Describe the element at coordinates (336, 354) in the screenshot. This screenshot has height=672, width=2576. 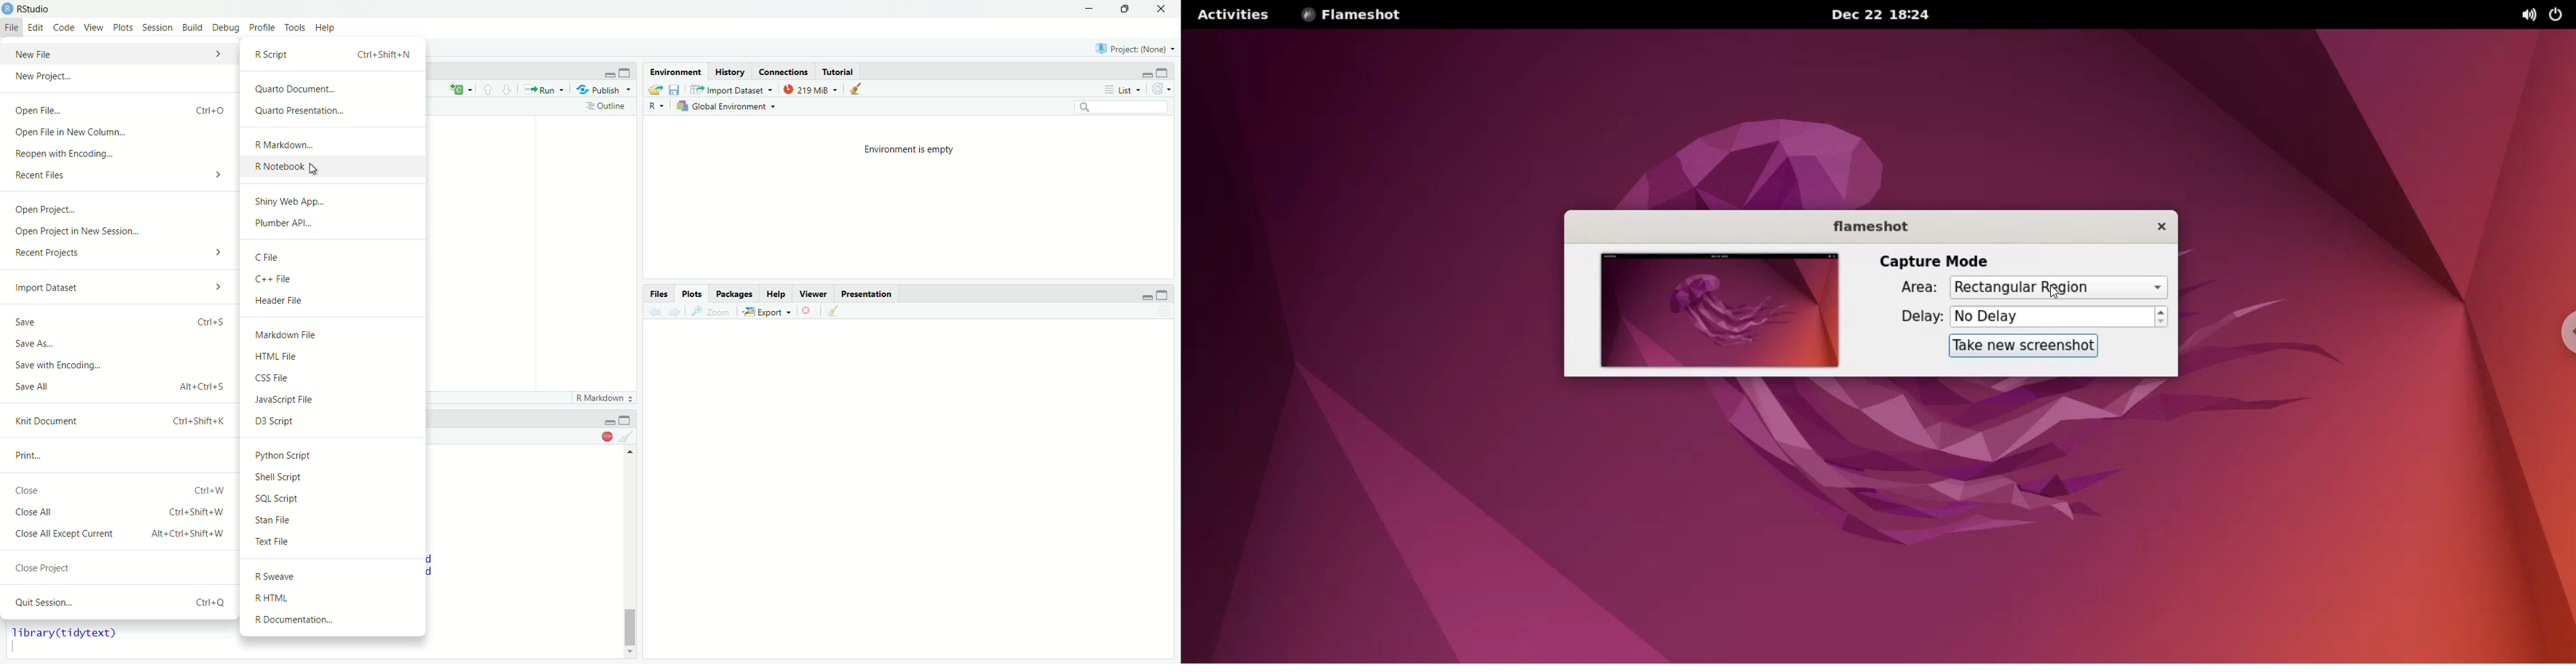
I see `HTML File` at that location.